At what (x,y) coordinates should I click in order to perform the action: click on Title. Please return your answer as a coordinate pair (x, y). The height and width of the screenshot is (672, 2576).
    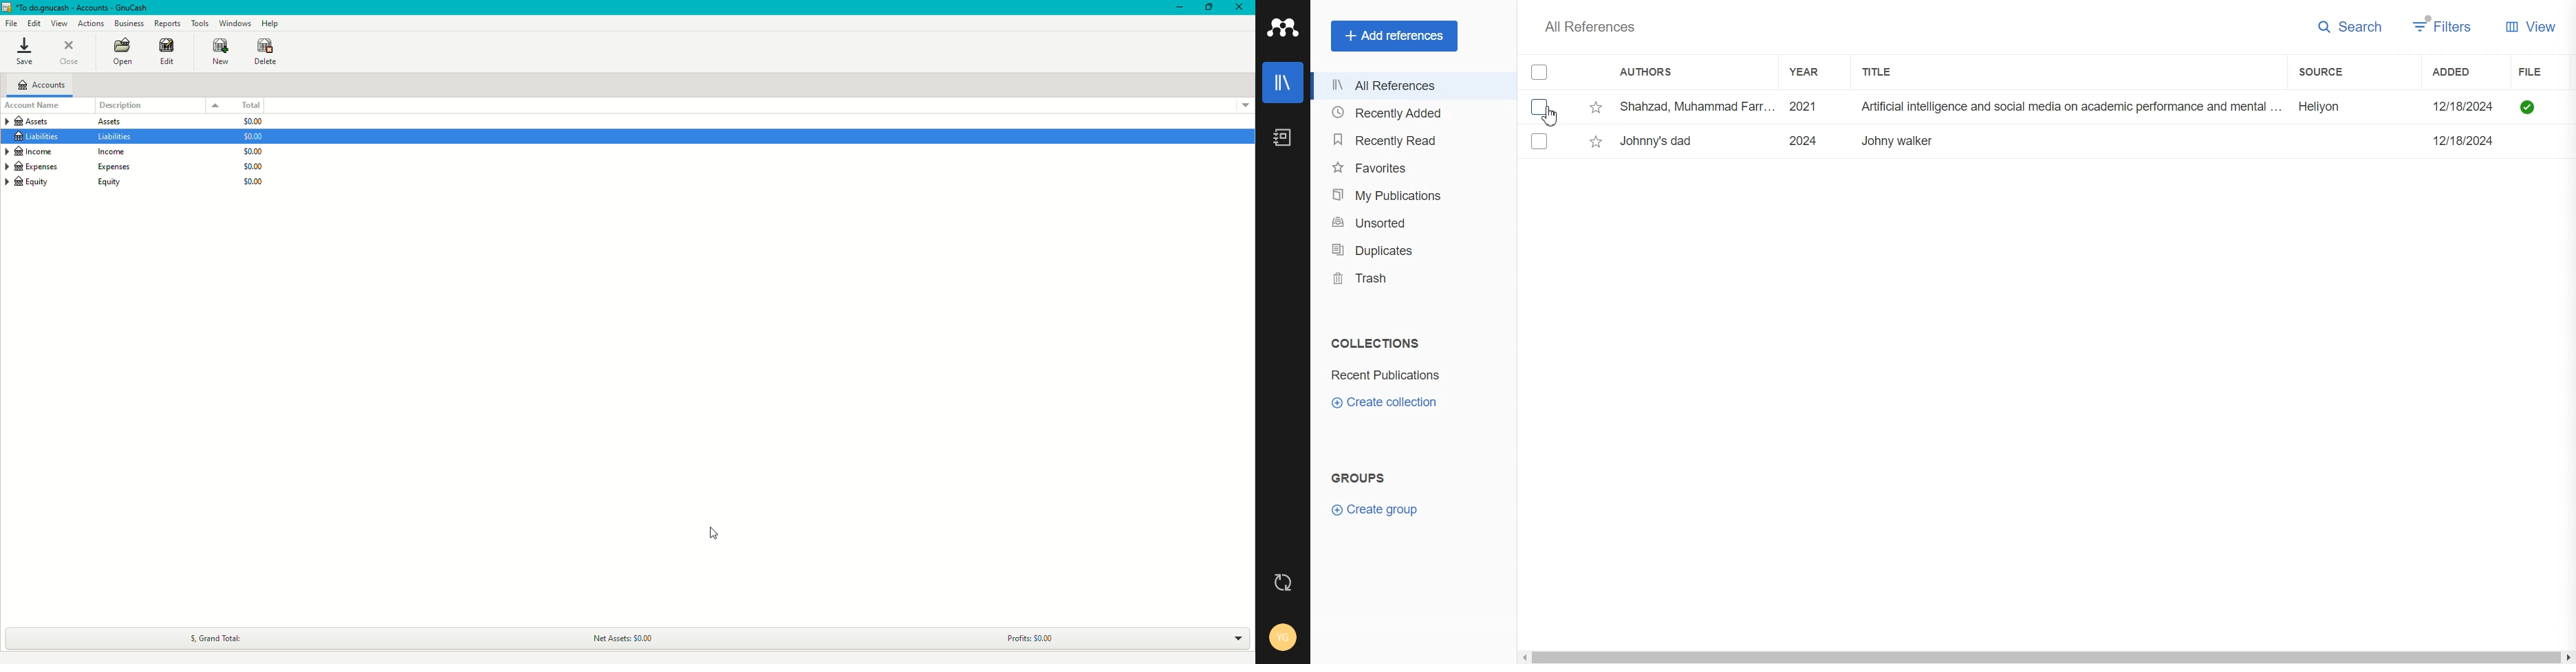
    Looking at the image, I should click on (1889, 71).